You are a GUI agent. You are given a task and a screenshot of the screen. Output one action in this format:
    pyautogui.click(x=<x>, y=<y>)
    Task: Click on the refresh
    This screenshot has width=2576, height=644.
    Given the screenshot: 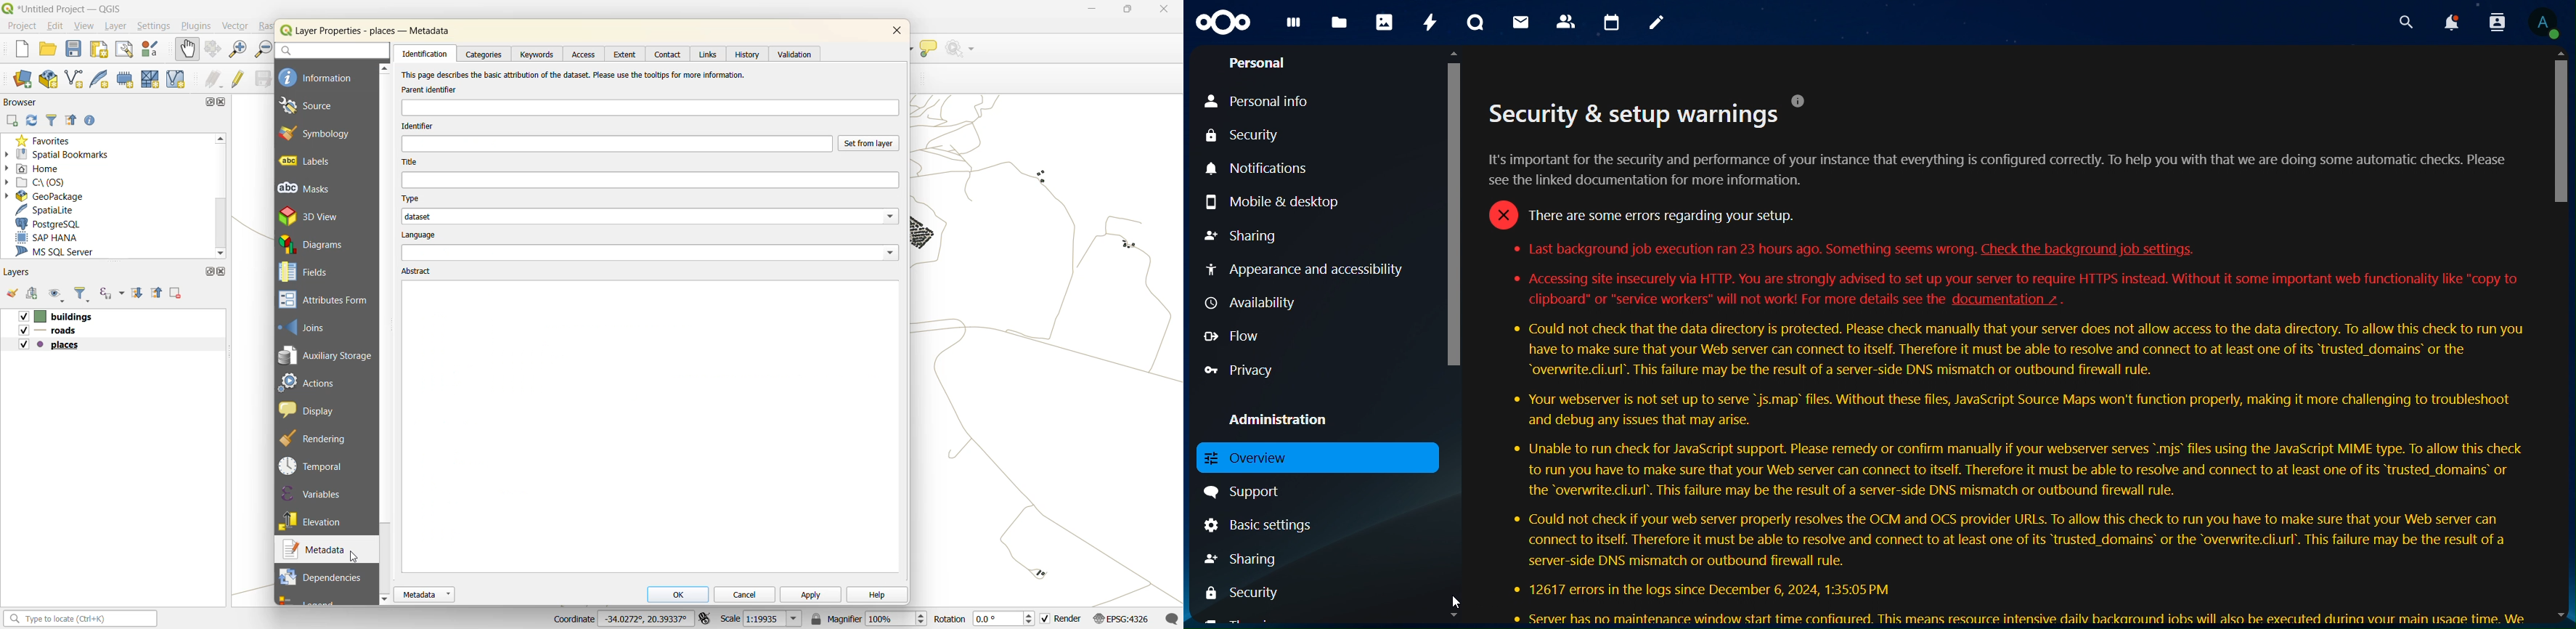 What is the action you would take?
    pyautogui.click(x=34, y=120)
    